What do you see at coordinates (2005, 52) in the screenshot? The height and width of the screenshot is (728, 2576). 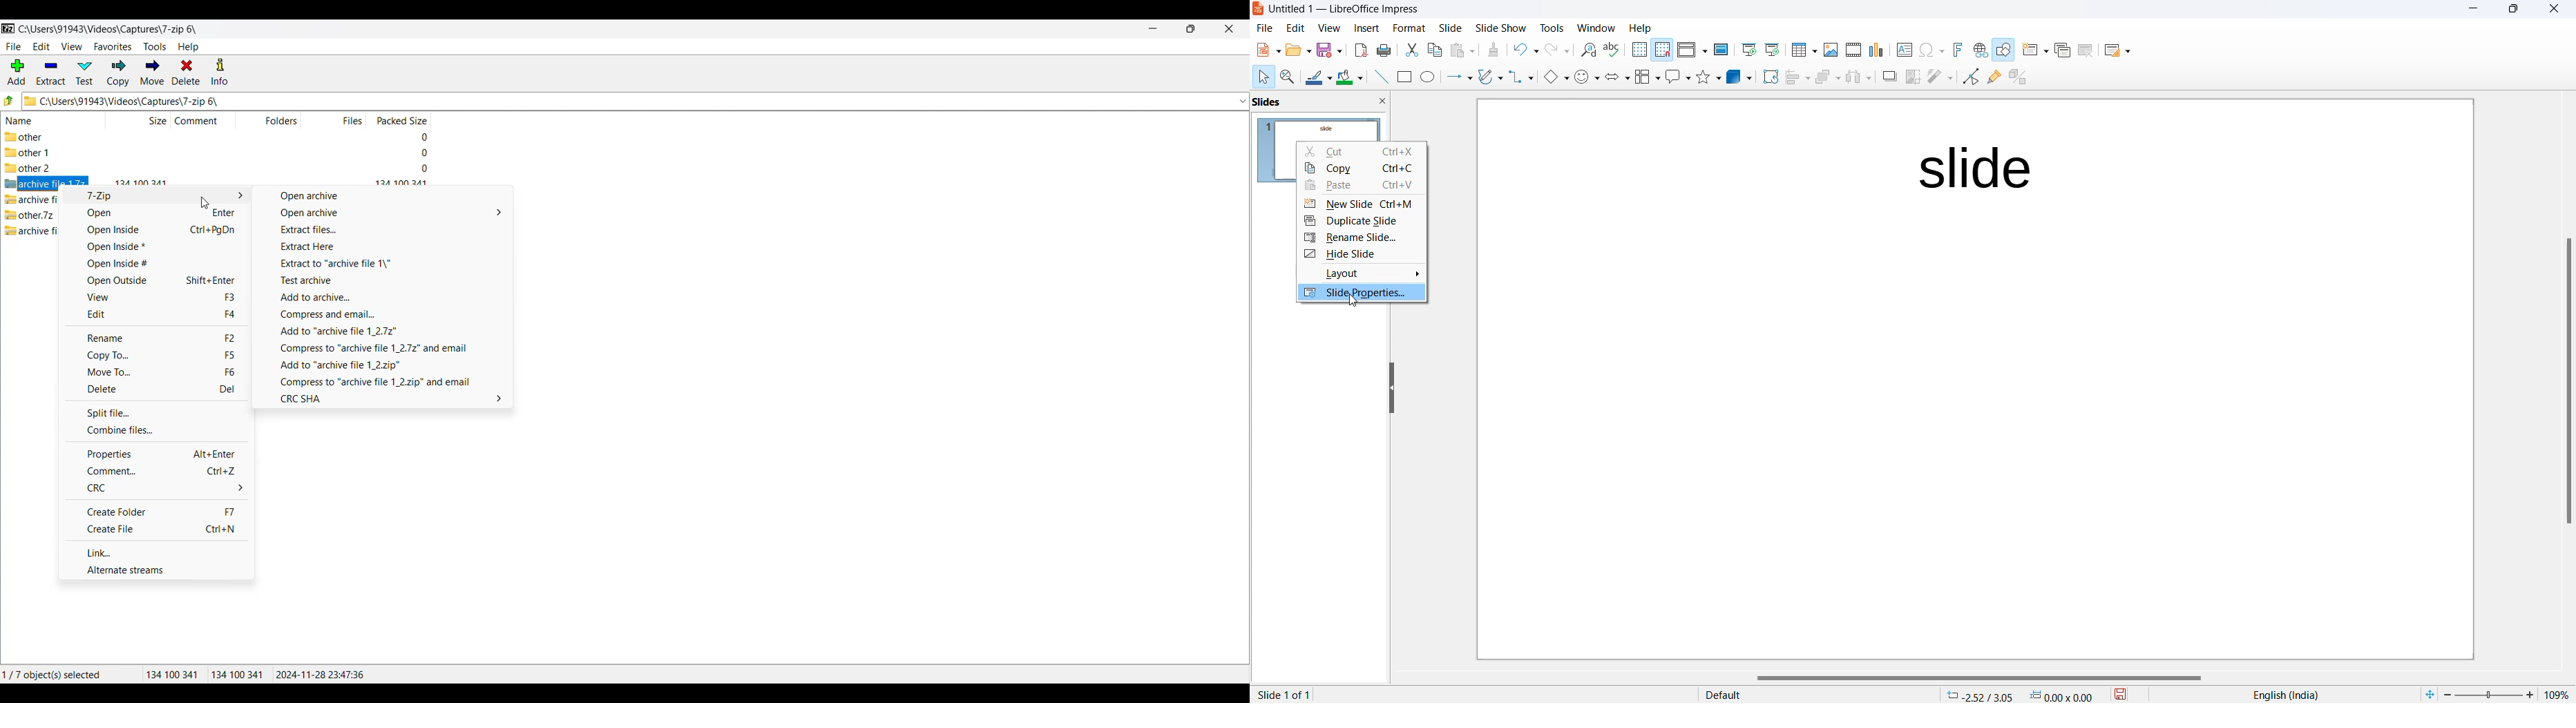 I see `show draw functions` at bounding box center [2005, 52].